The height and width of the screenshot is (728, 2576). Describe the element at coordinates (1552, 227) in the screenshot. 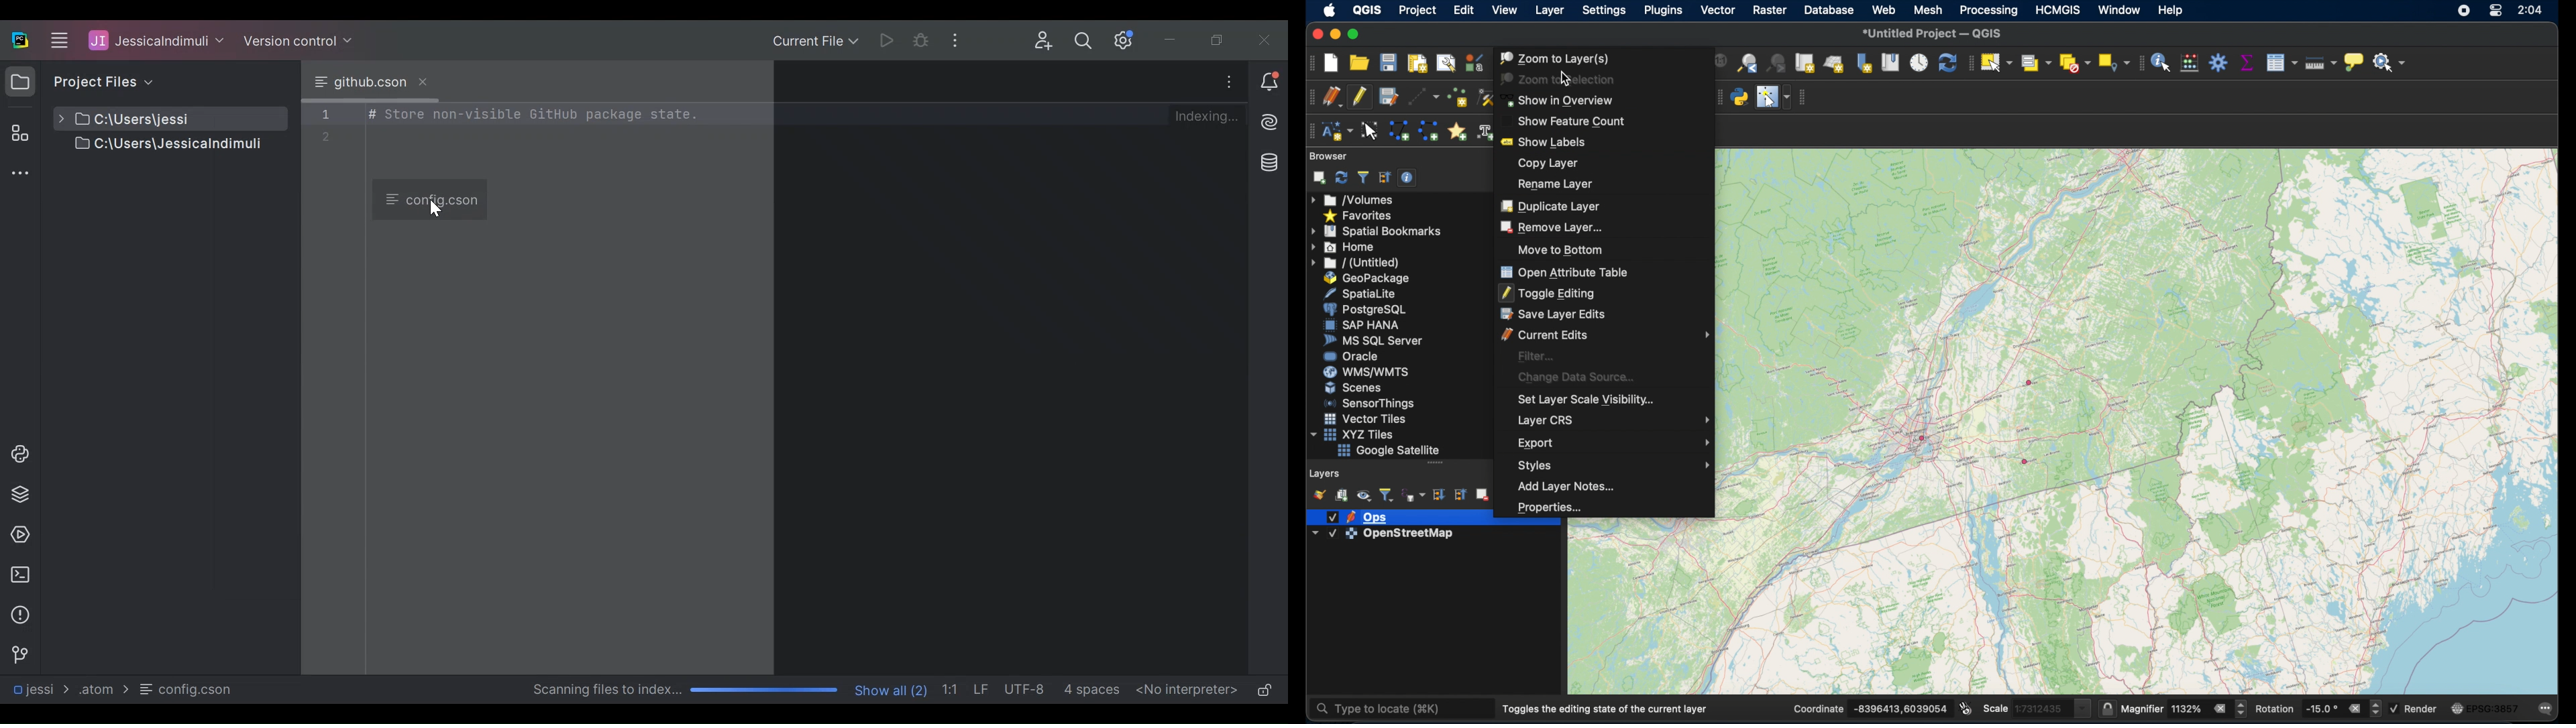

I see `remove layer` at that location.